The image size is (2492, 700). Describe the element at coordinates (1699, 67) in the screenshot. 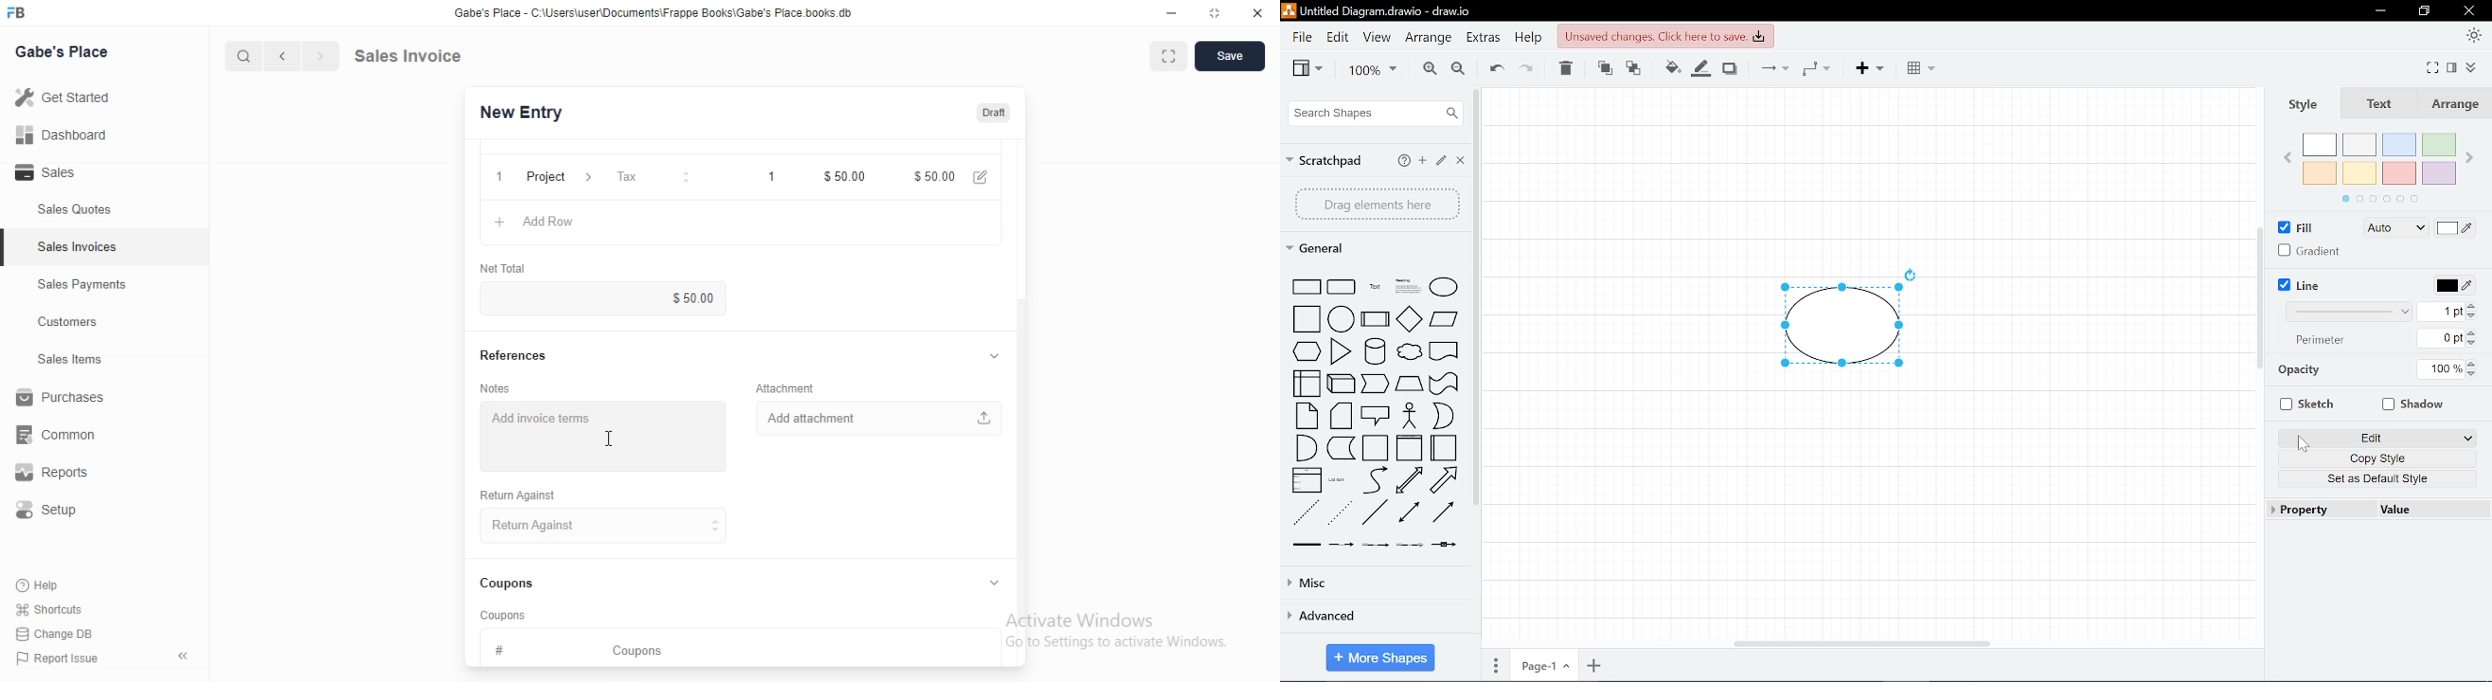

I see `Fill line` at that location.